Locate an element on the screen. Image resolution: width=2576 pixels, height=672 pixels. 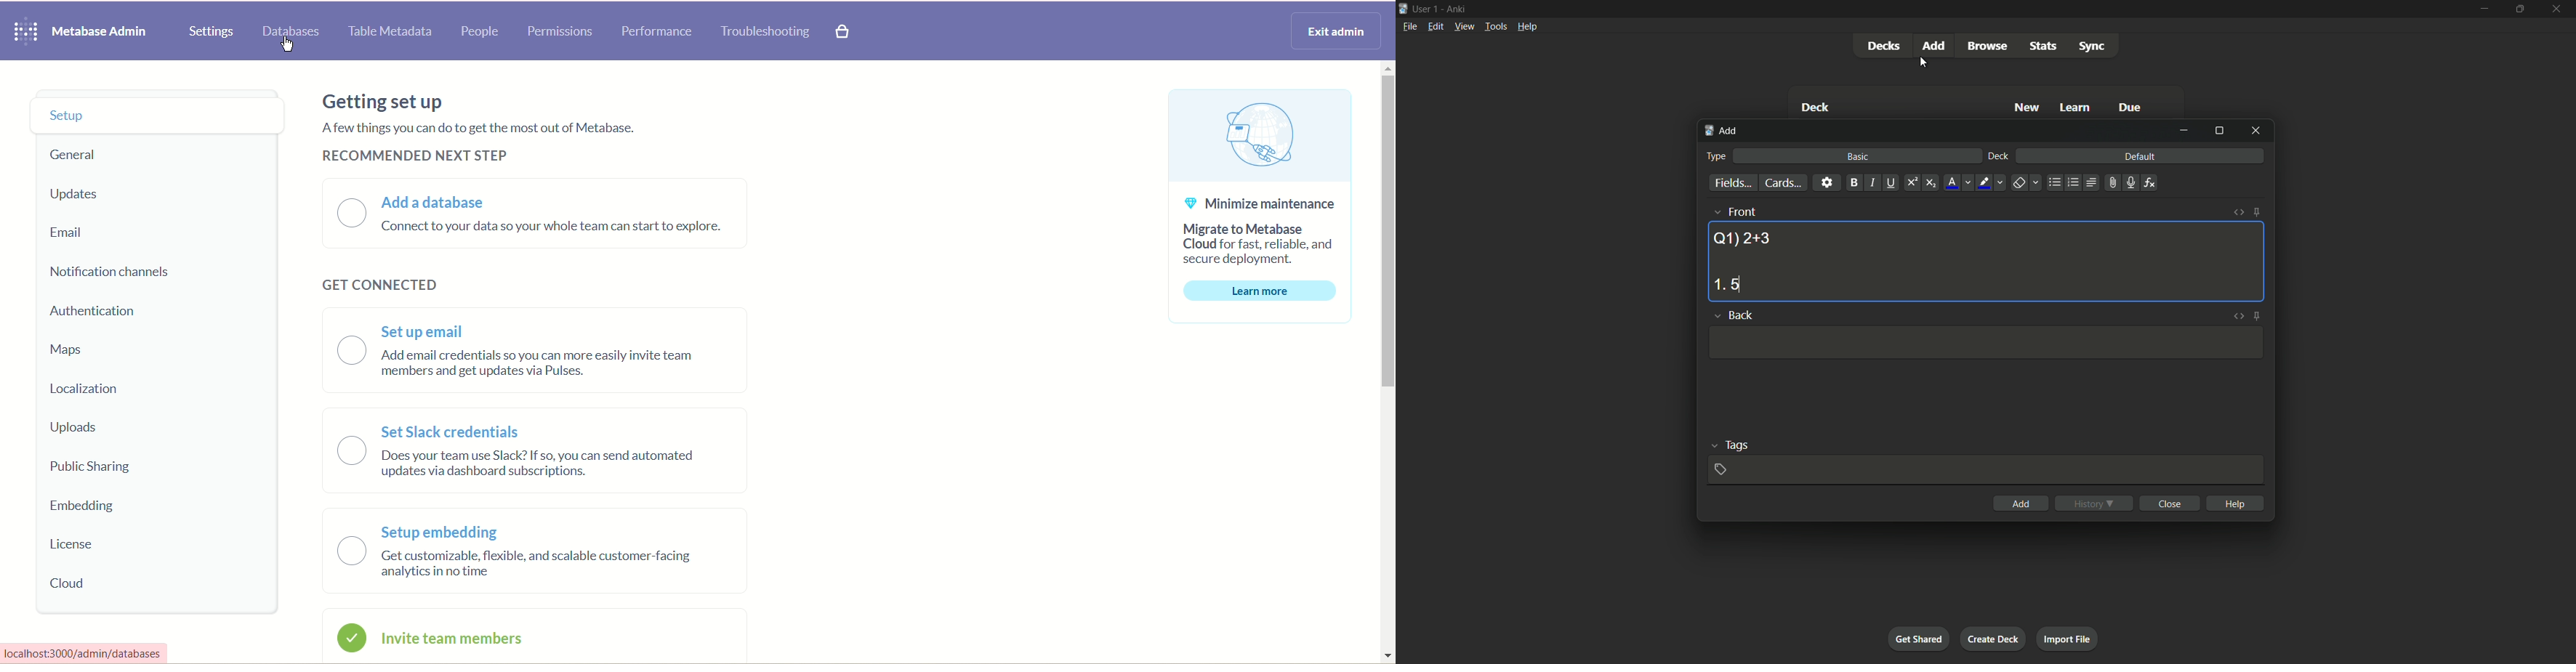
learn is located at coordinates (2075, 108).